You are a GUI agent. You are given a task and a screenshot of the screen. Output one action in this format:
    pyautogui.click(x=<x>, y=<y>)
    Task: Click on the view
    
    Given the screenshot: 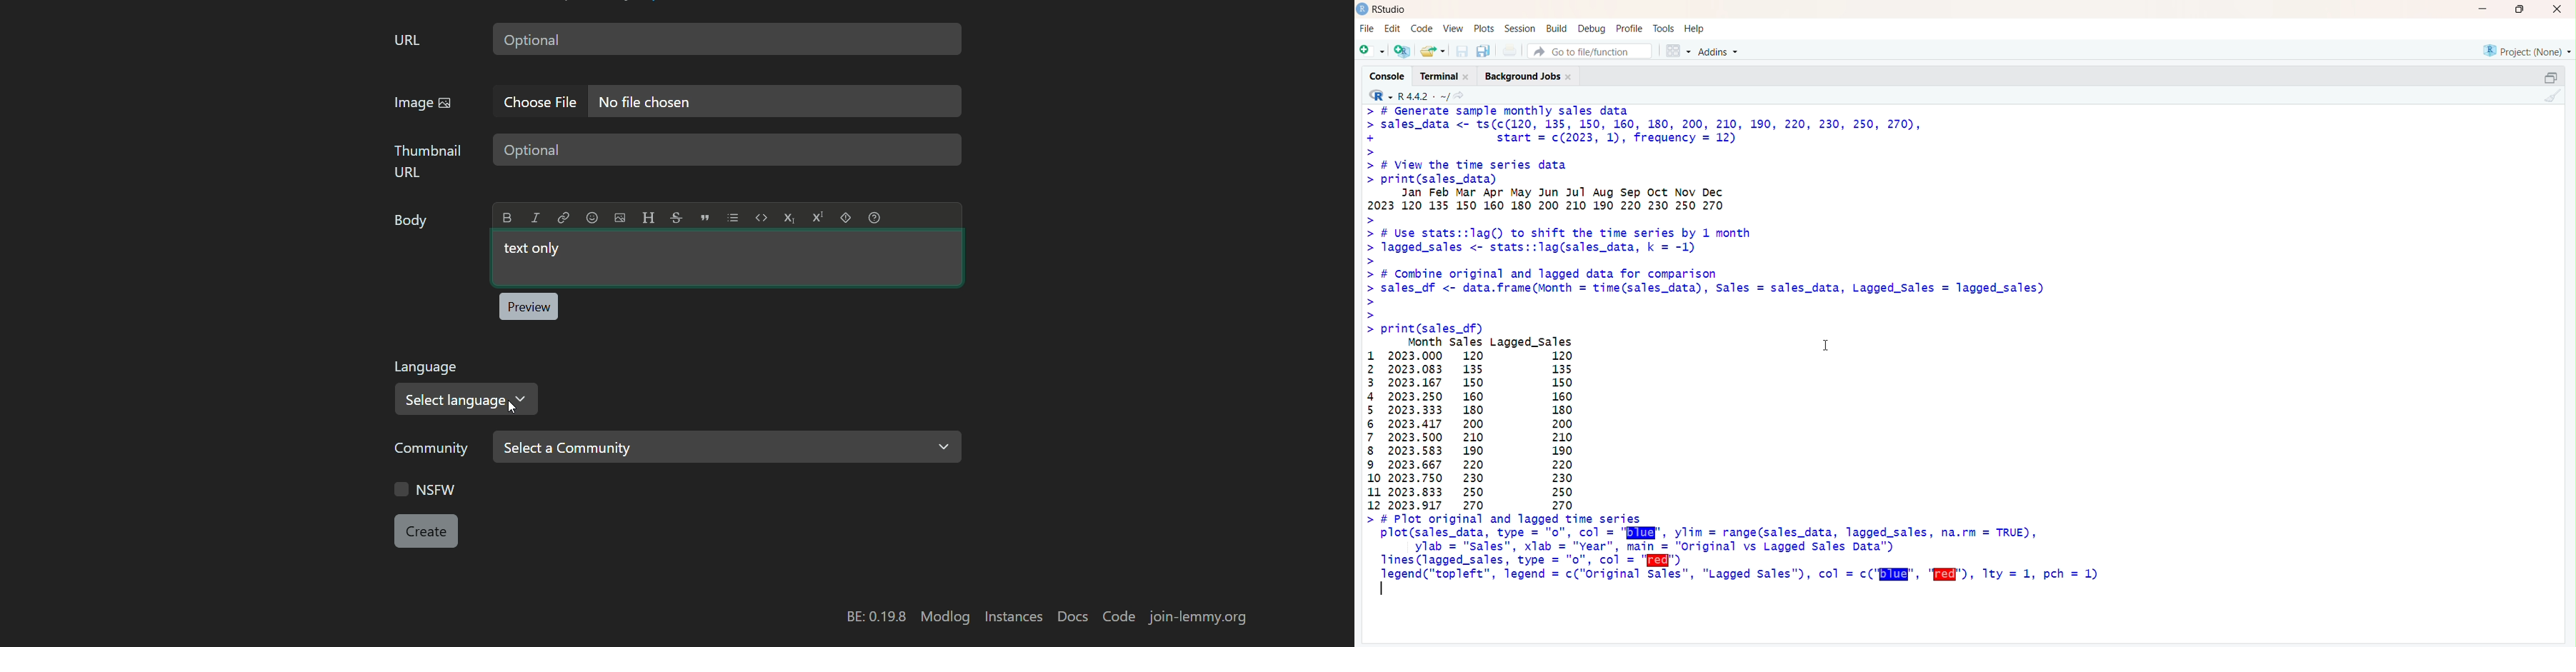 What is the action you would take?
    pyautogui.click(x=1453, y=28)
    